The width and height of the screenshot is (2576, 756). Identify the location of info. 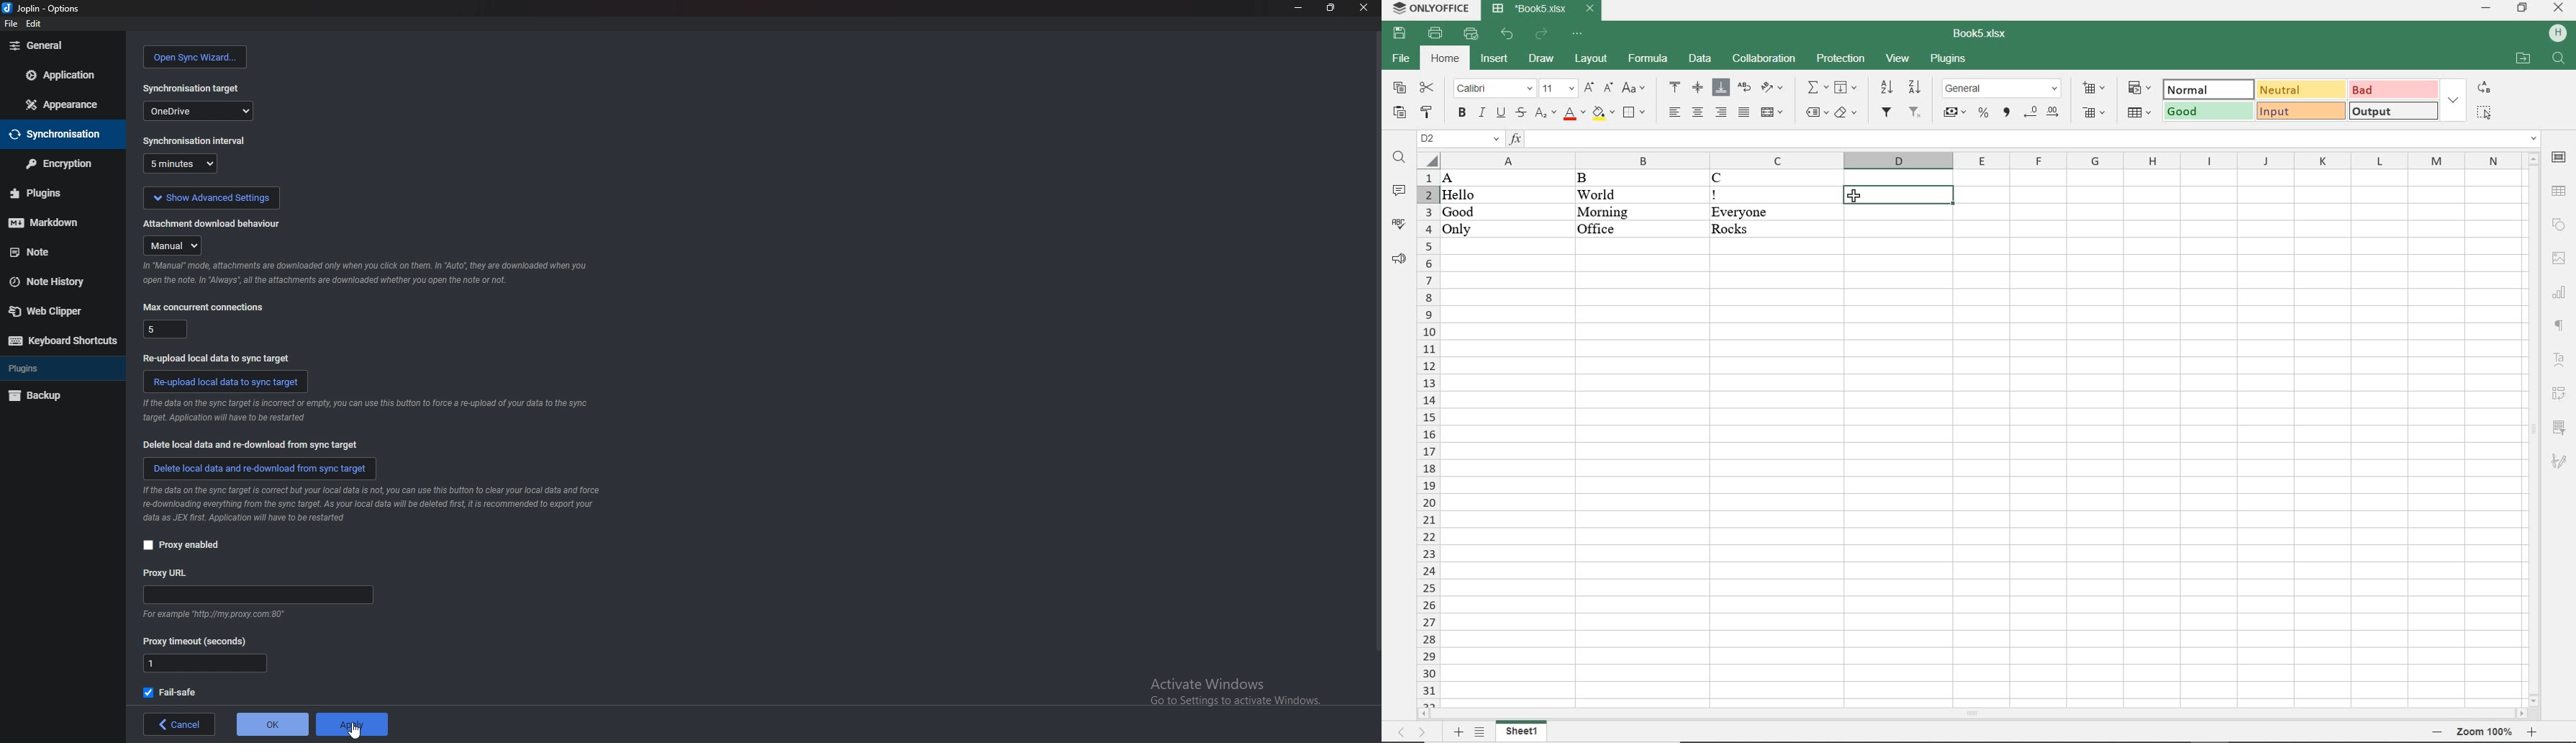
(366, 410).